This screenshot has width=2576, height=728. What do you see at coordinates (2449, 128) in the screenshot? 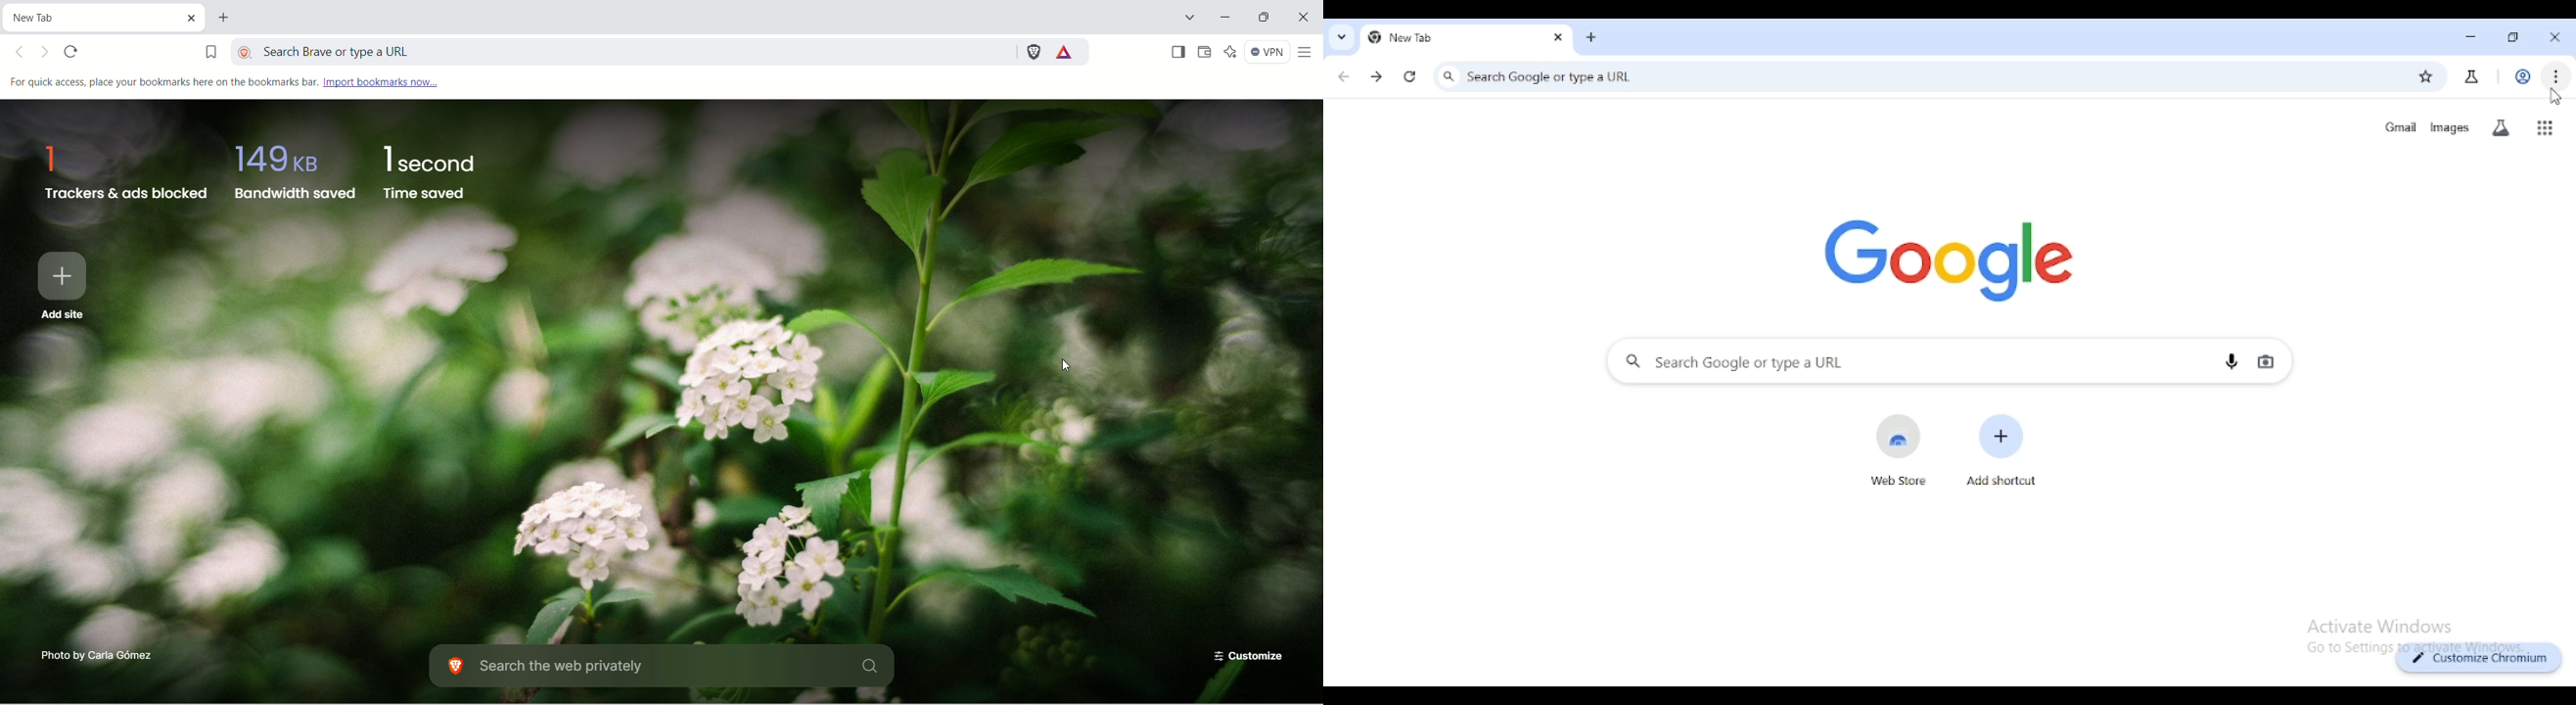
I see `images` at bounding box center [2449, 128].